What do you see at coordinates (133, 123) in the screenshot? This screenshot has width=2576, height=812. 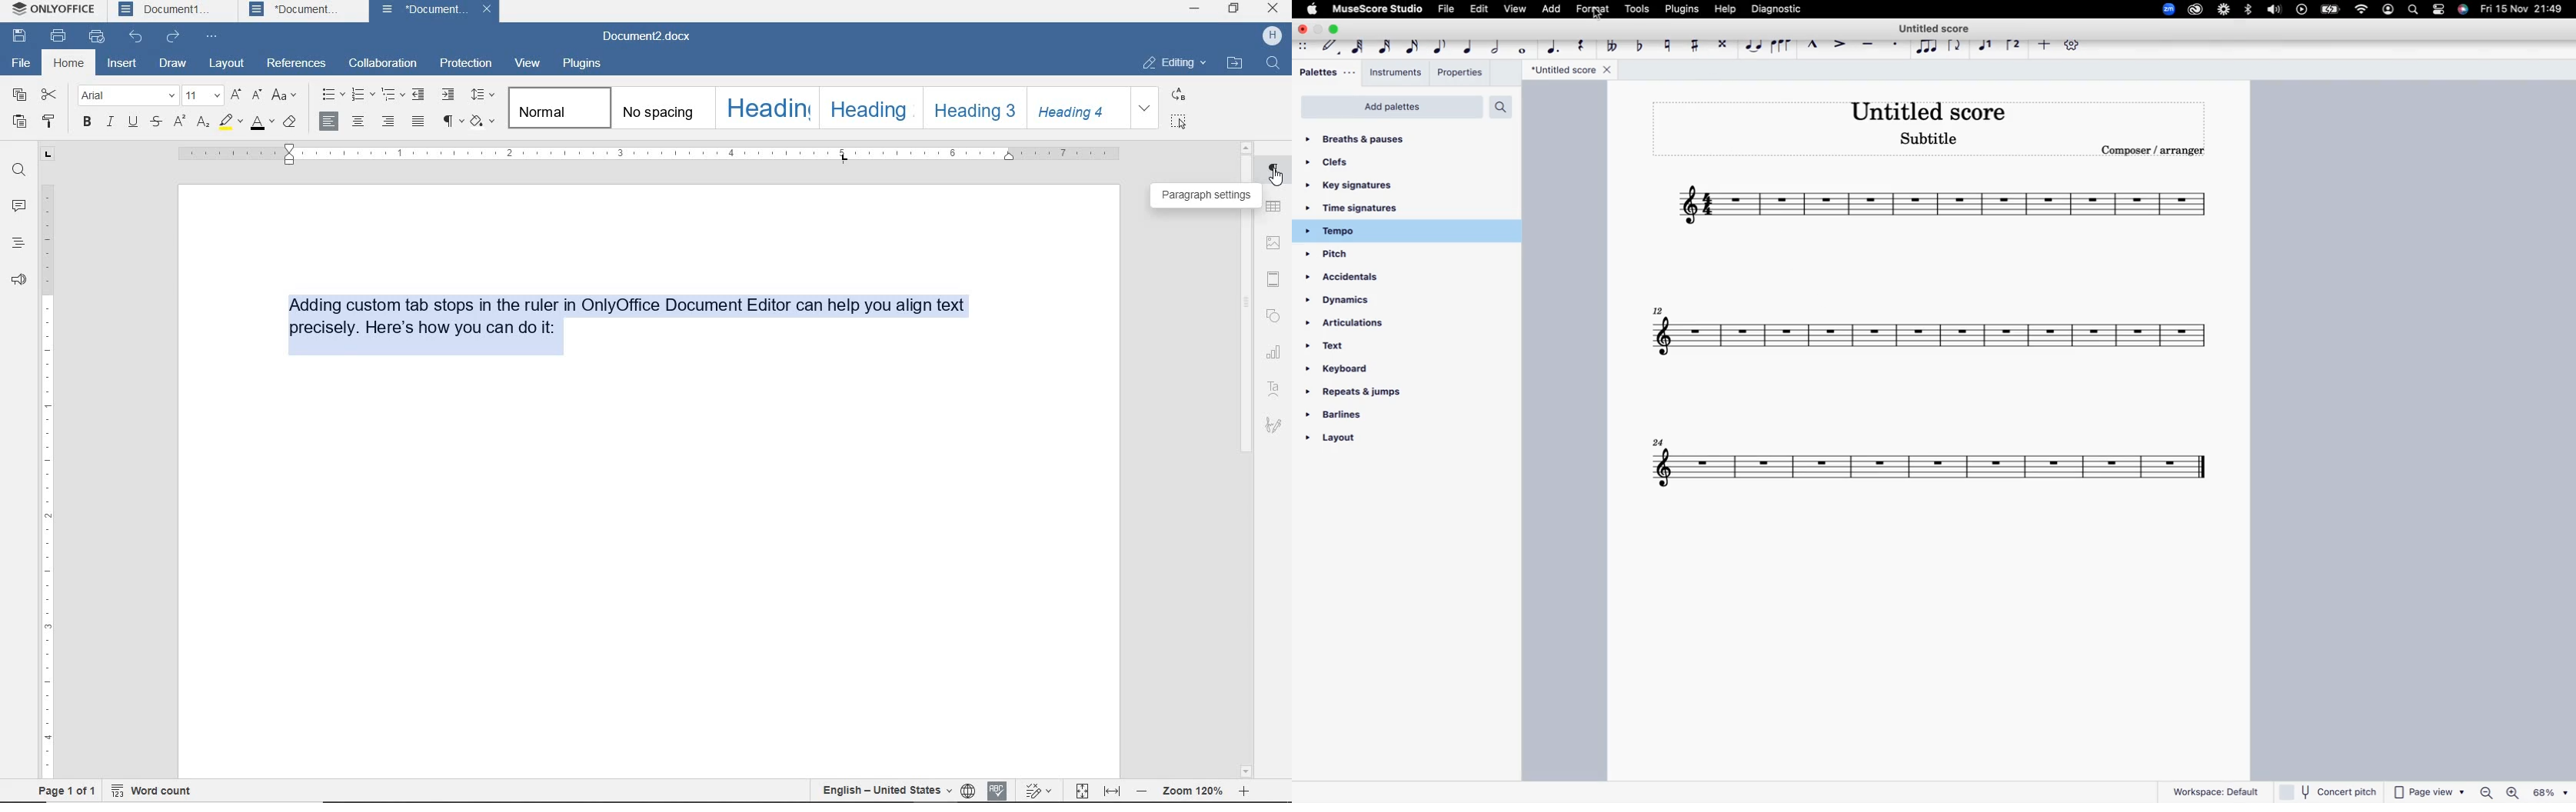 I see `underline` at bounding box center [133, 123].